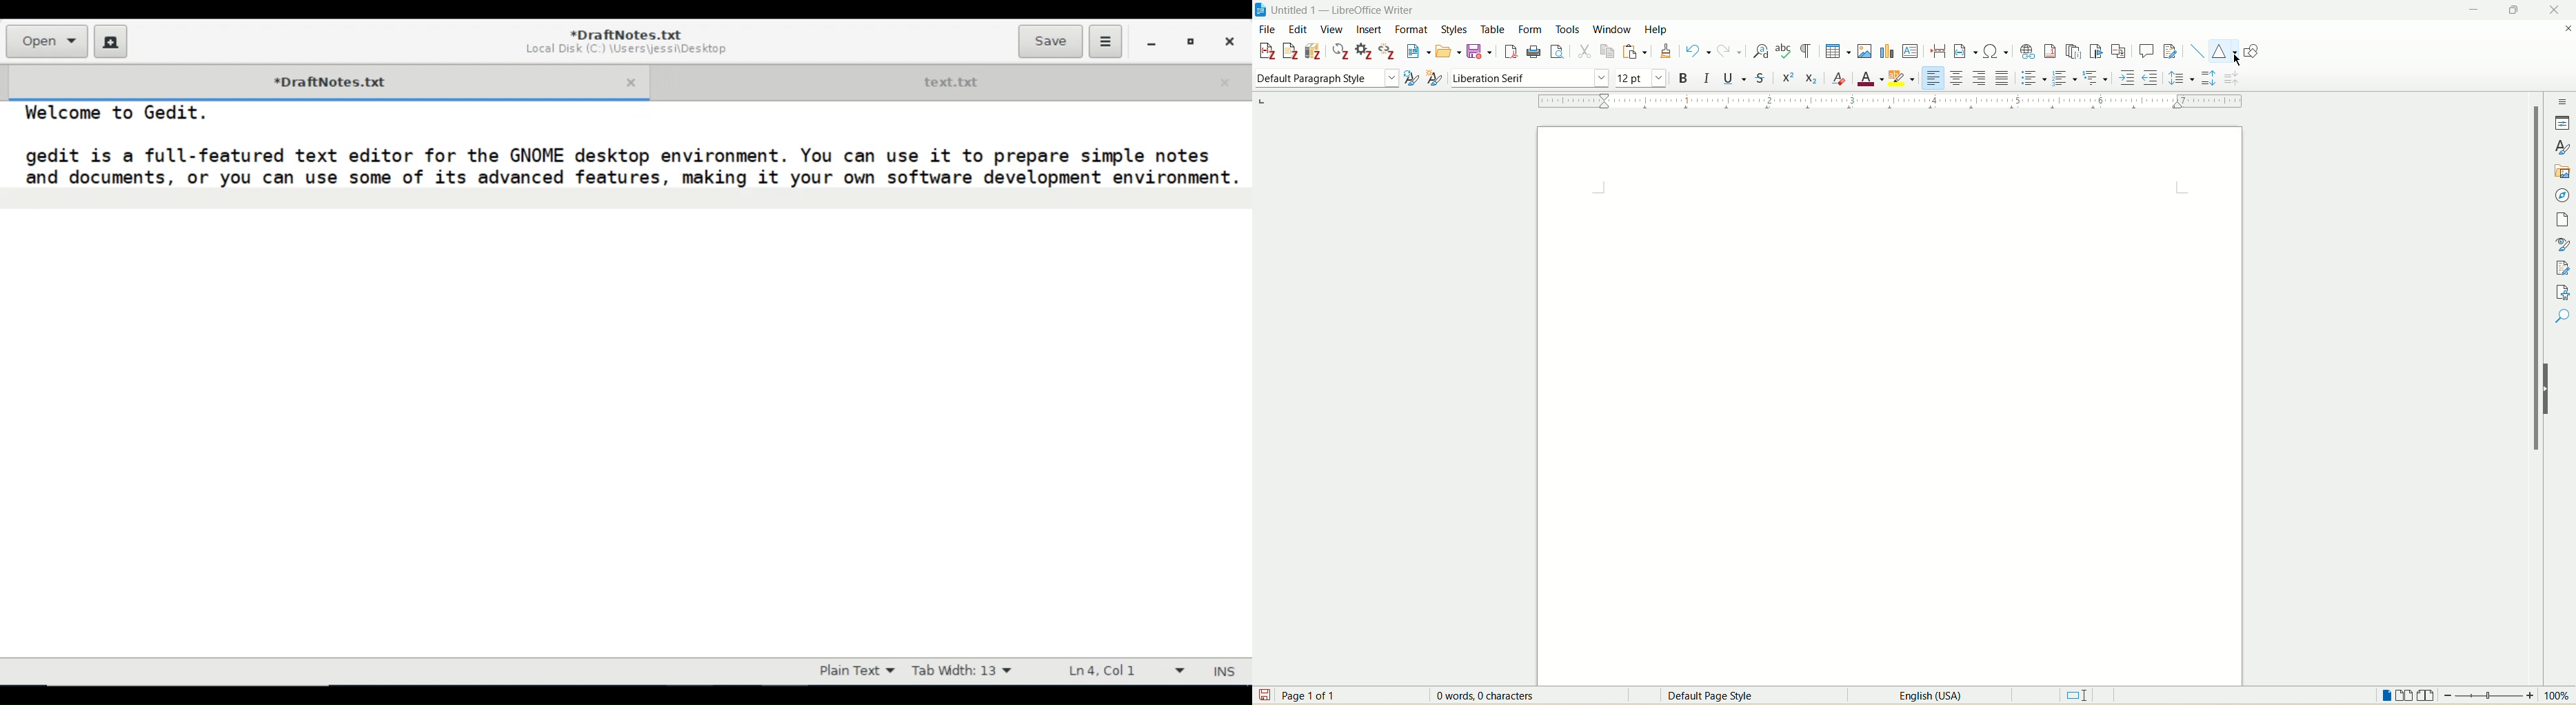 This screenshot has height=728, width=2576. I want to click on undo, so click(1698, 51).